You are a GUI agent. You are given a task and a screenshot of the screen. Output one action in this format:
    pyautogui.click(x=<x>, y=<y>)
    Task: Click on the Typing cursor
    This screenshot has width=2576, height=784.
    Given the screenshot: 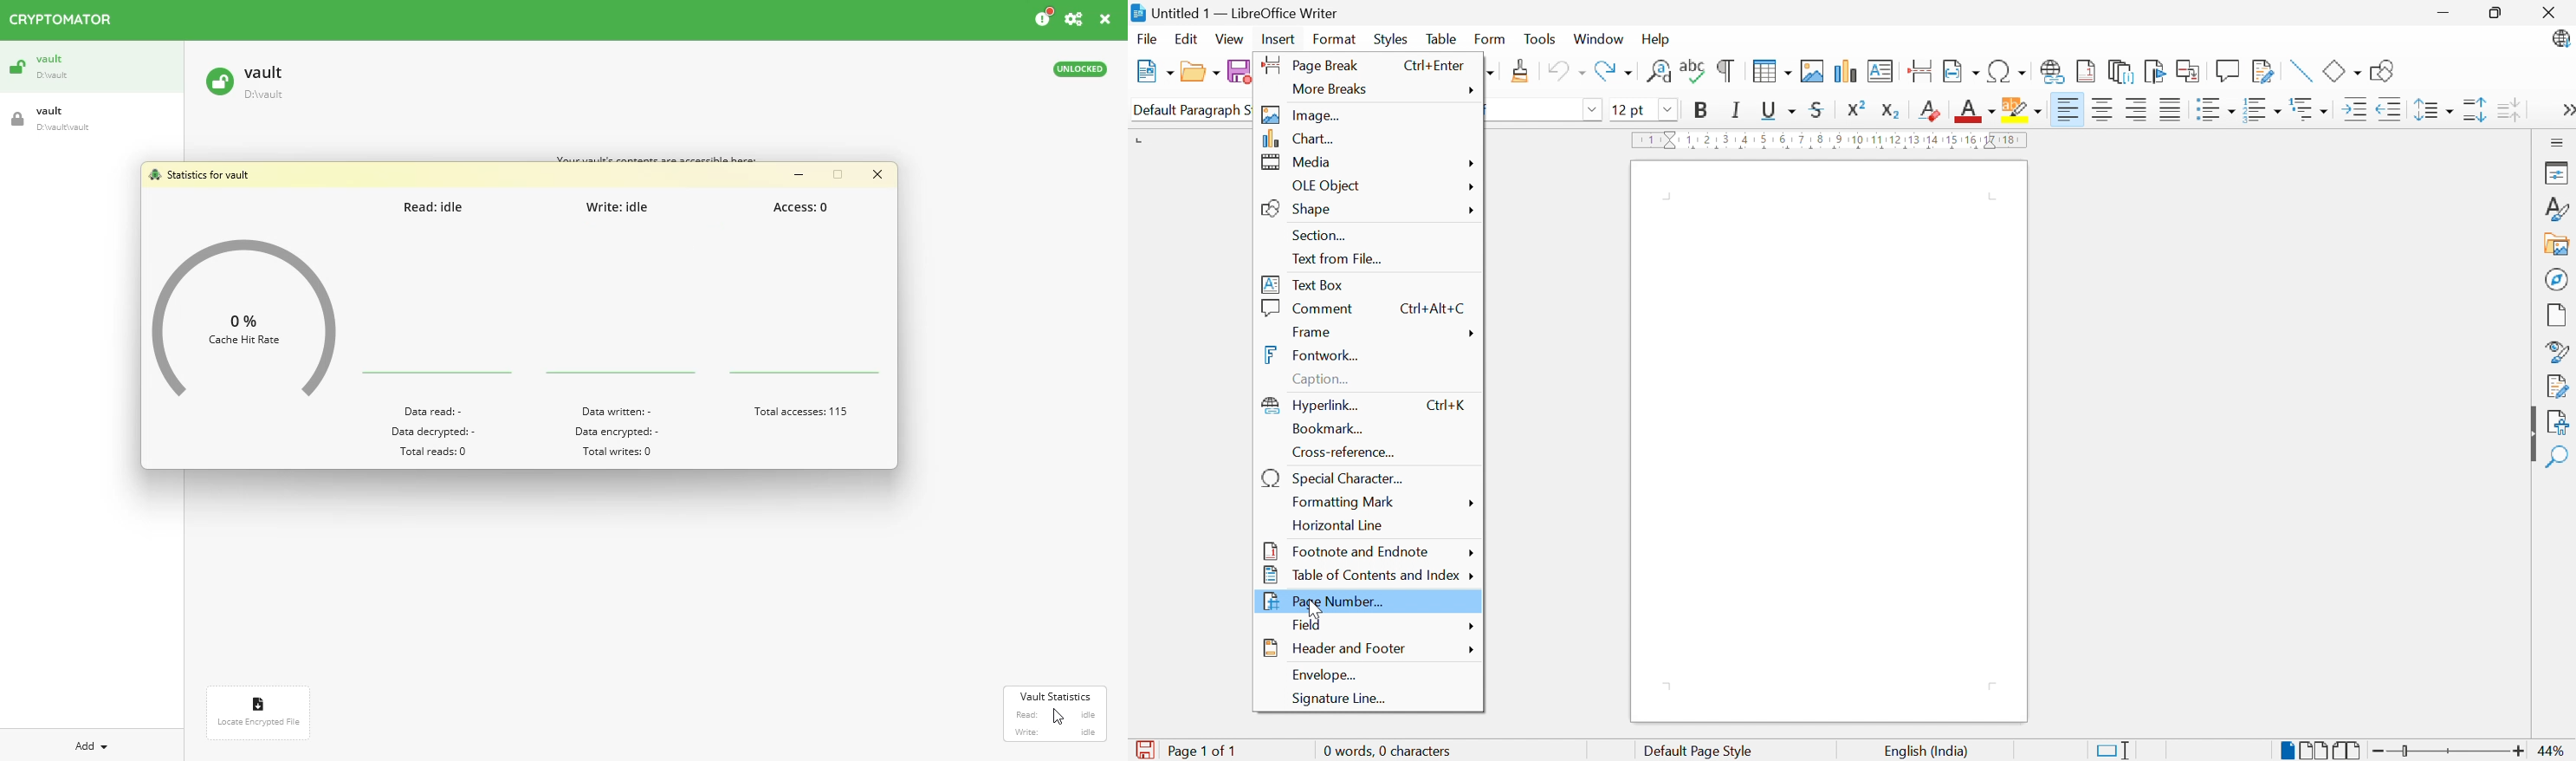 What is the action you would take?
    pyautogui.click(x=1673, y=205)
    